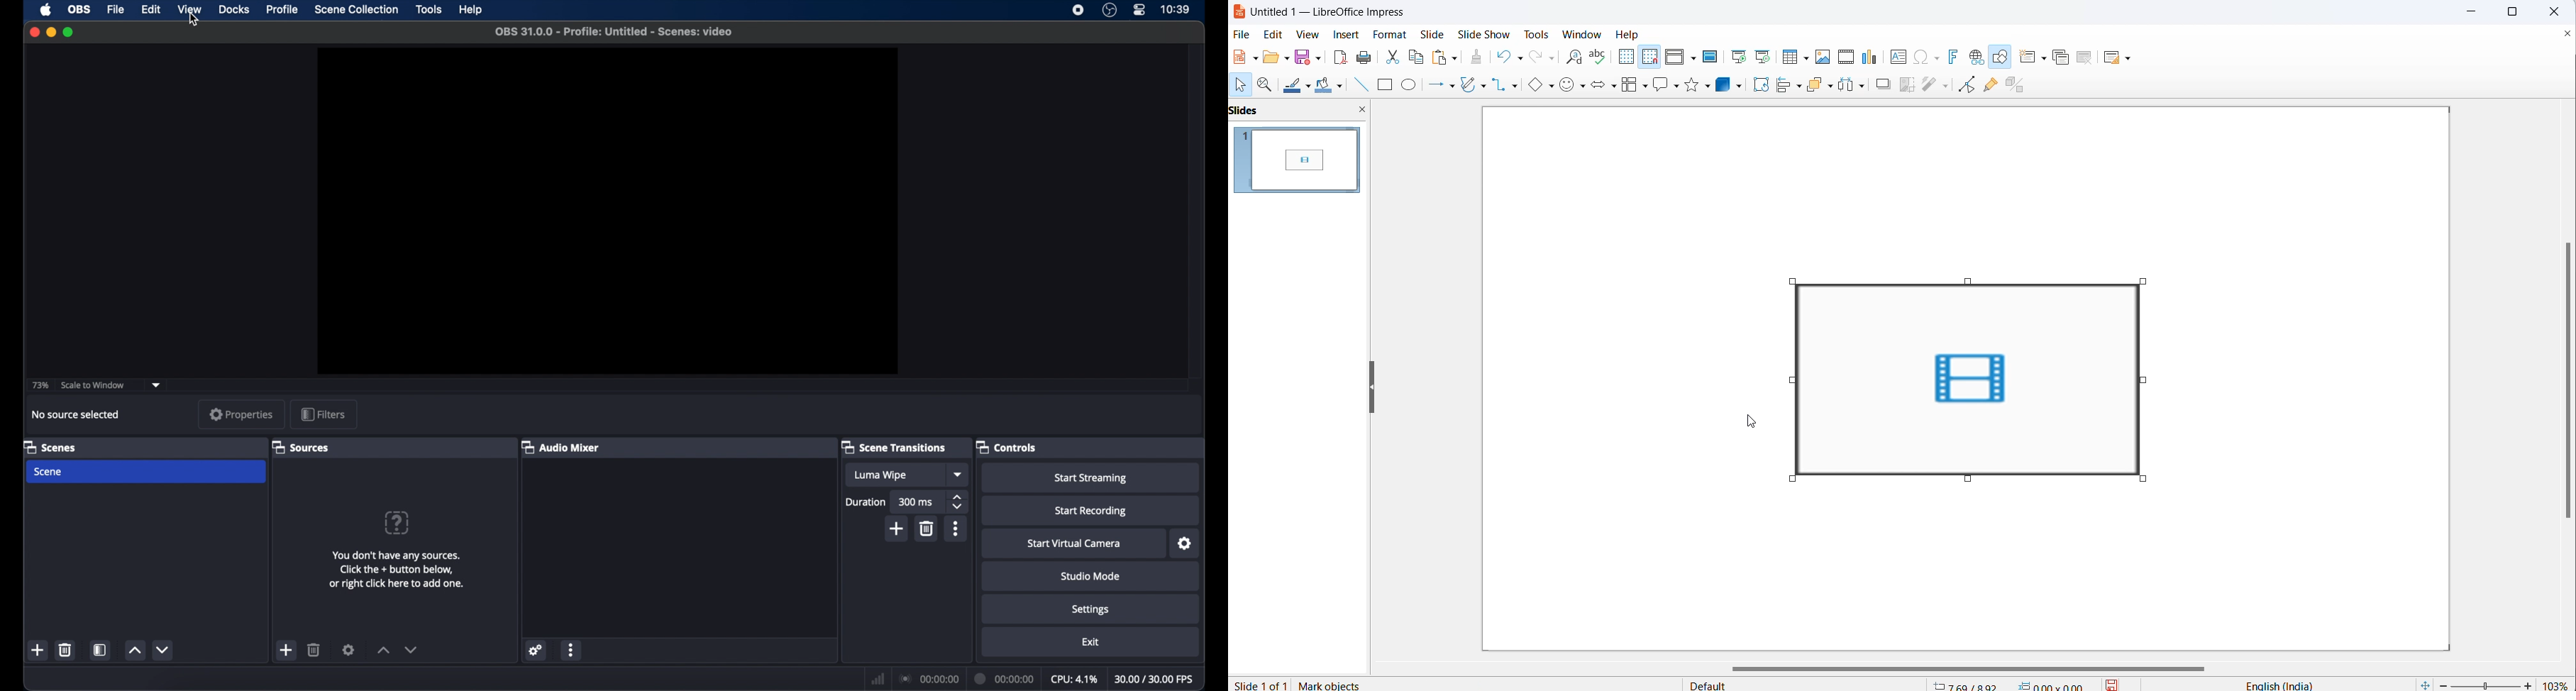 This screenshot has width=2576, height=700. Describe the element at coordinates (1691, 85) in the screenshot. I see `stars` at that location.